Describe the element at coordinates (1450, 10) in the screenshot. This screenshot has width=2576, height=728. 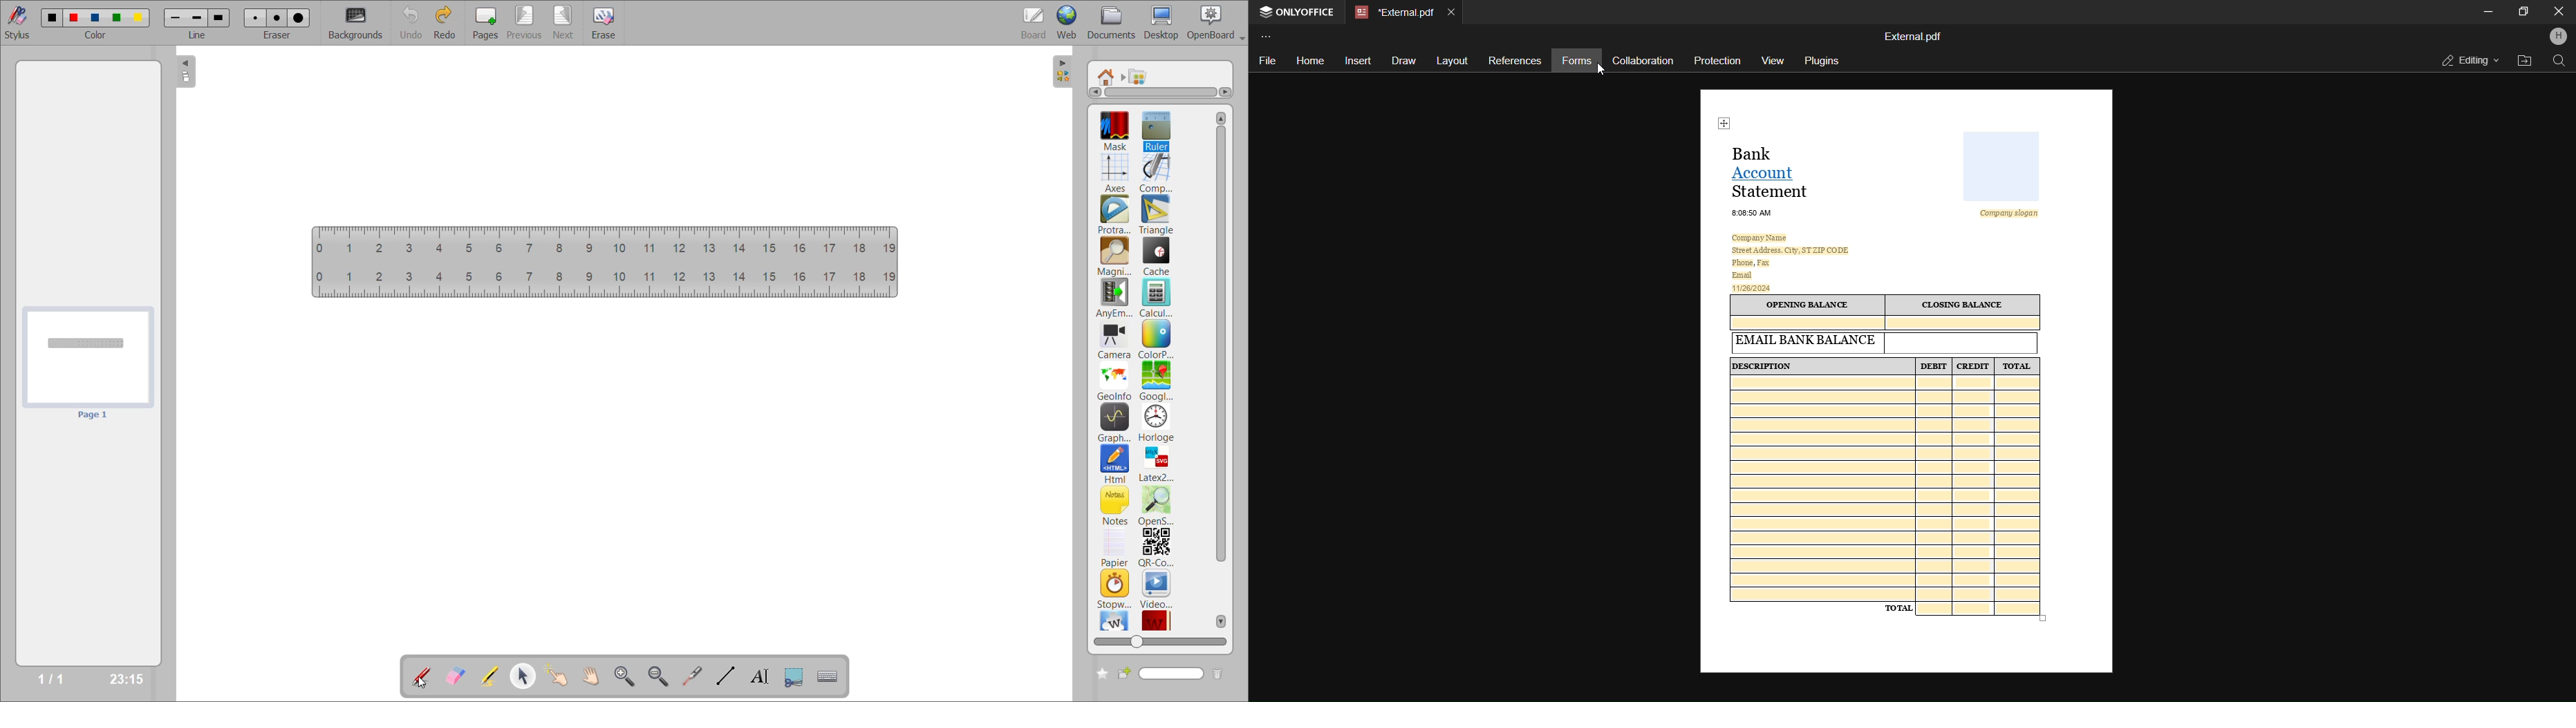
I see `close current tab` at that location.